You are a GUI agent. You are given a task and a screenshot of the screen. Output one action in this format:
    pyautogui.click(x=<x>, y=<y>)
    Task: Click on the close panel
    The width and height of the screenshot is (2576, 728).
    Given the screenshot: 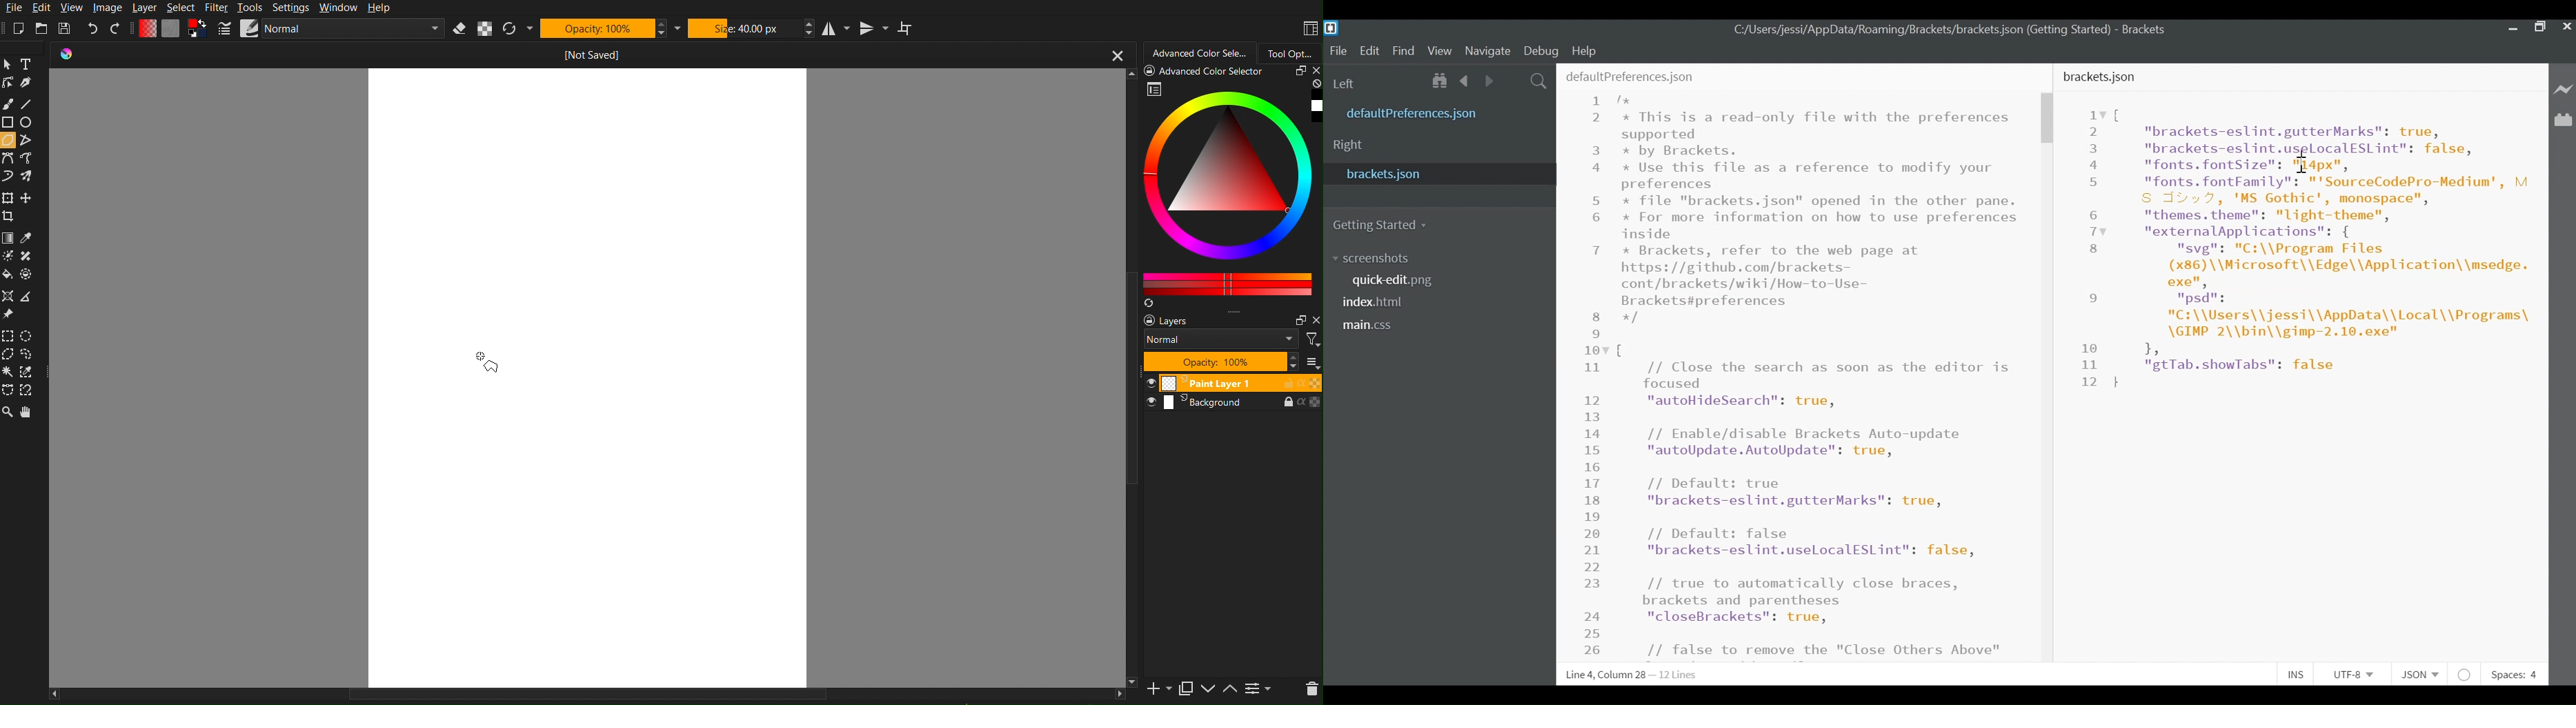 What is the action you would take?
    pyautogui.click(x=1314, y=72)
    